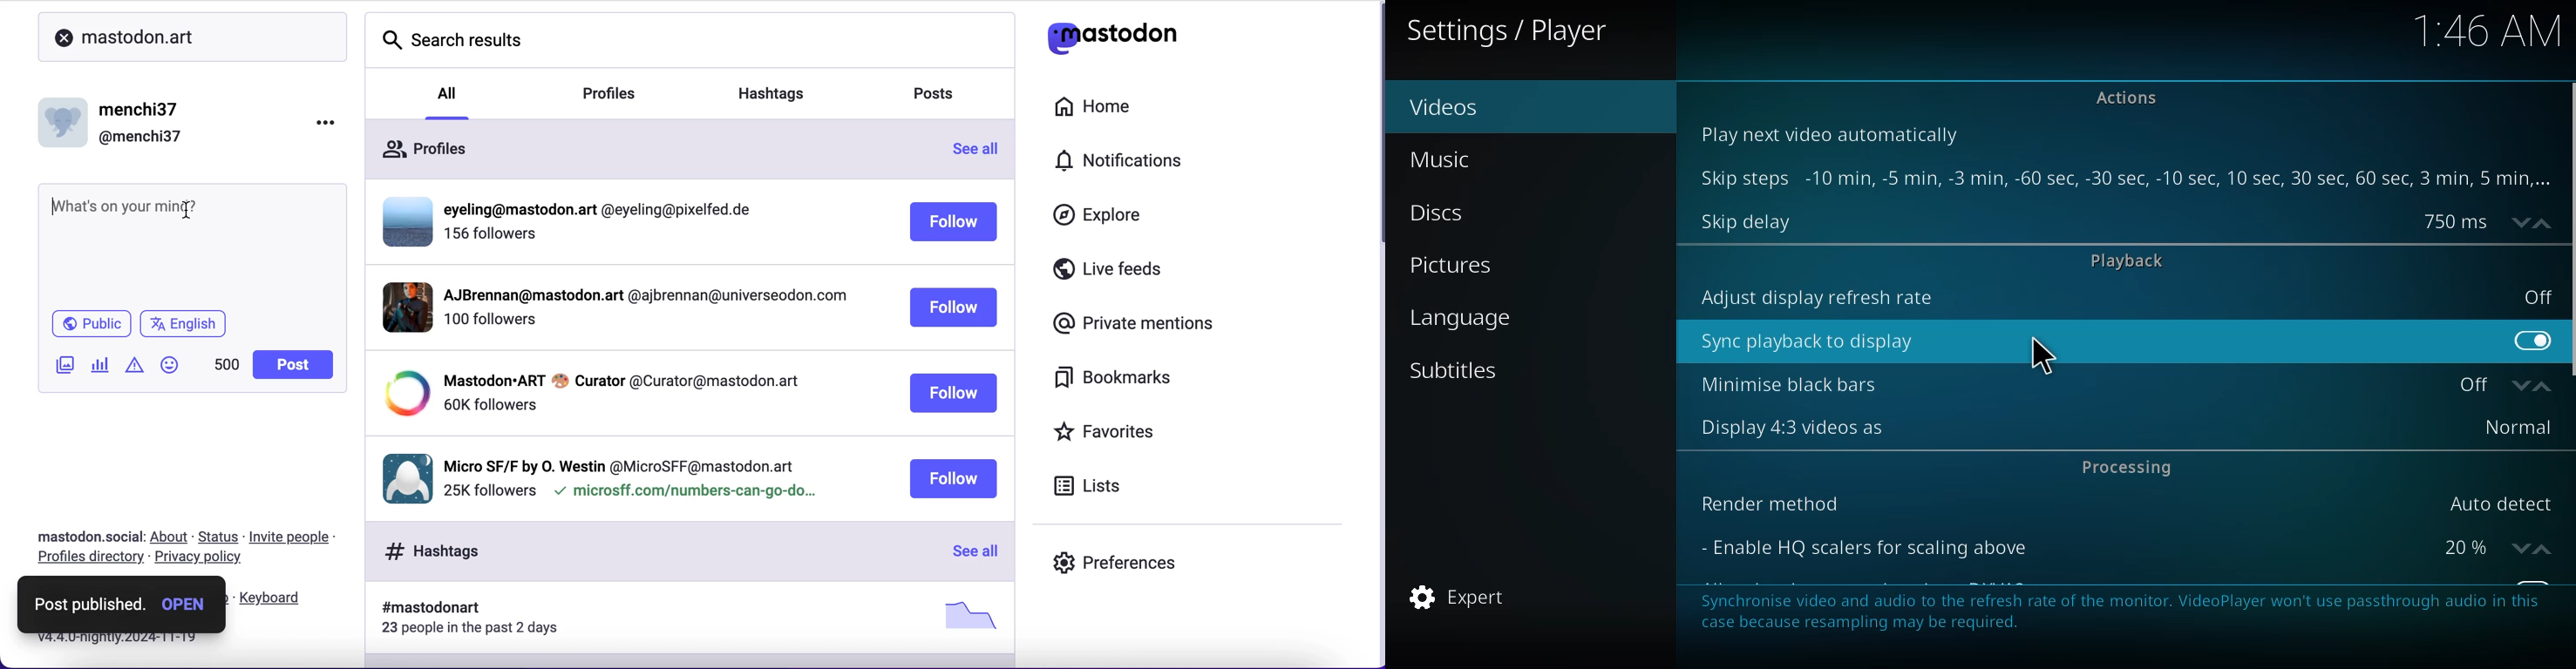 The height and width of the screenshot is (672, 2576). Describe the element at coordinates (2530, 340) in the screenshot. I see `enabled` at that location.